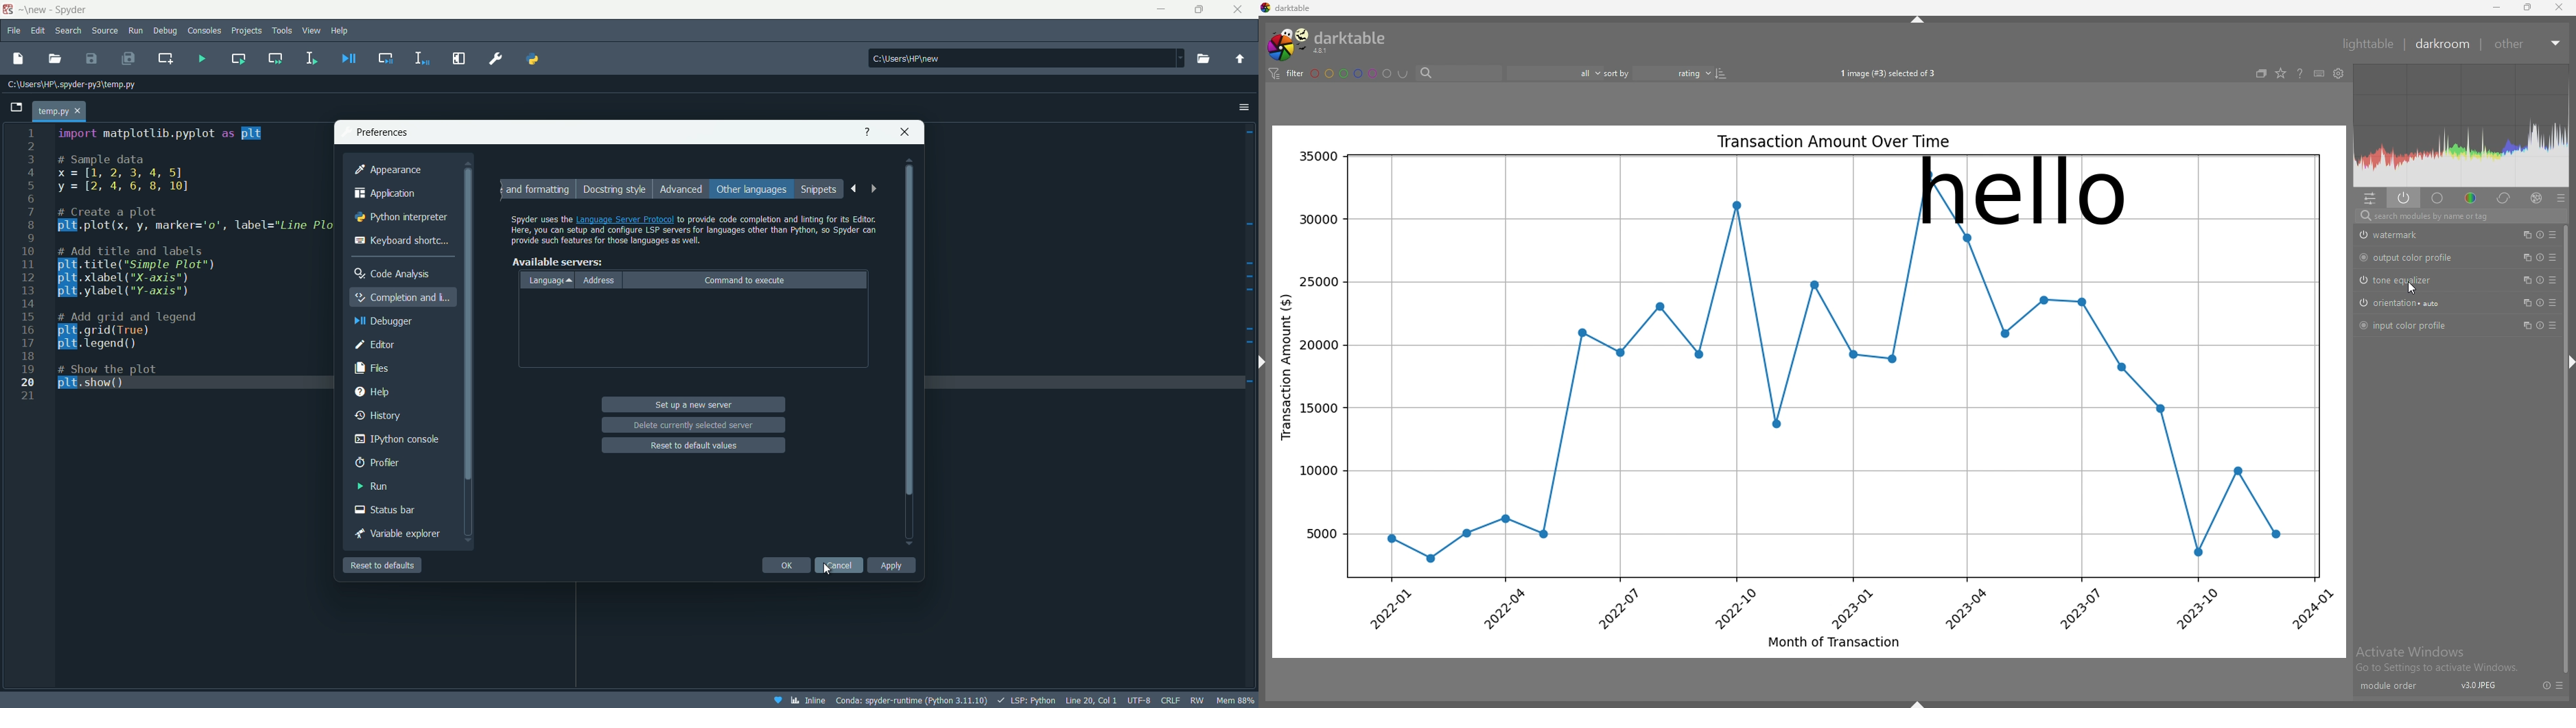  I want to click on inline, so click(798, 700).